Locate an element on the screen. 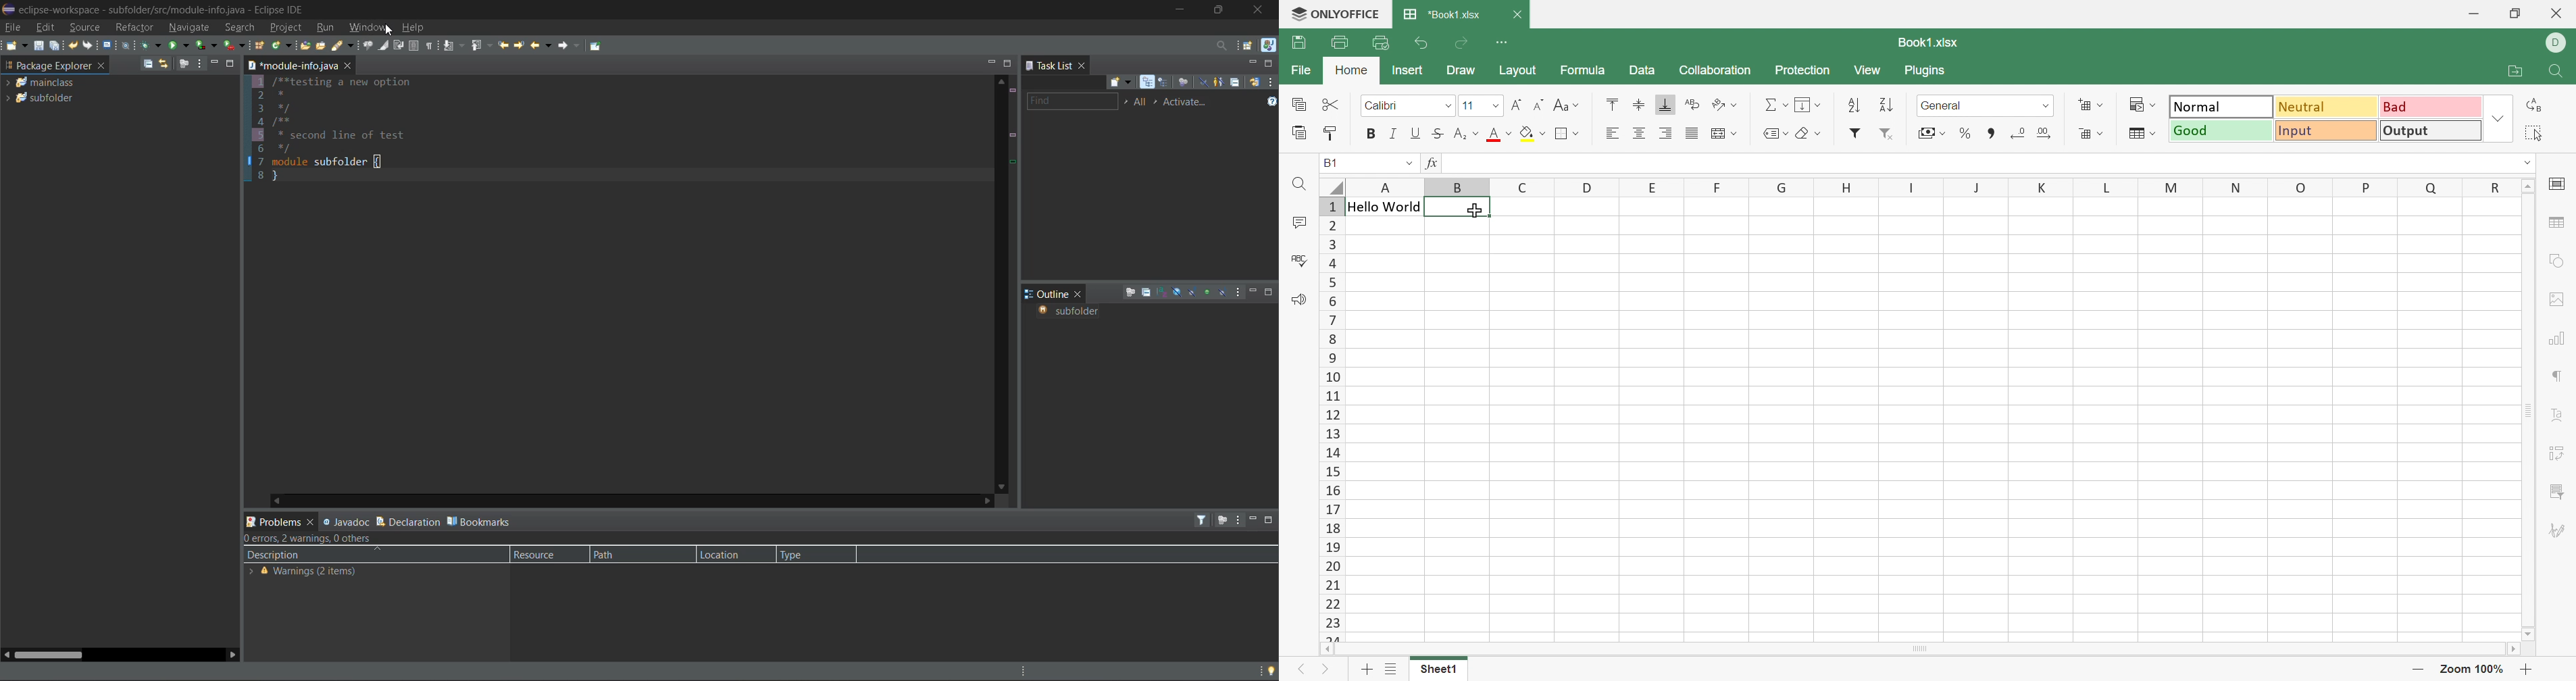 This screenshot has width=2576, height=700. Percent style is located at coordinates (1966, 132).